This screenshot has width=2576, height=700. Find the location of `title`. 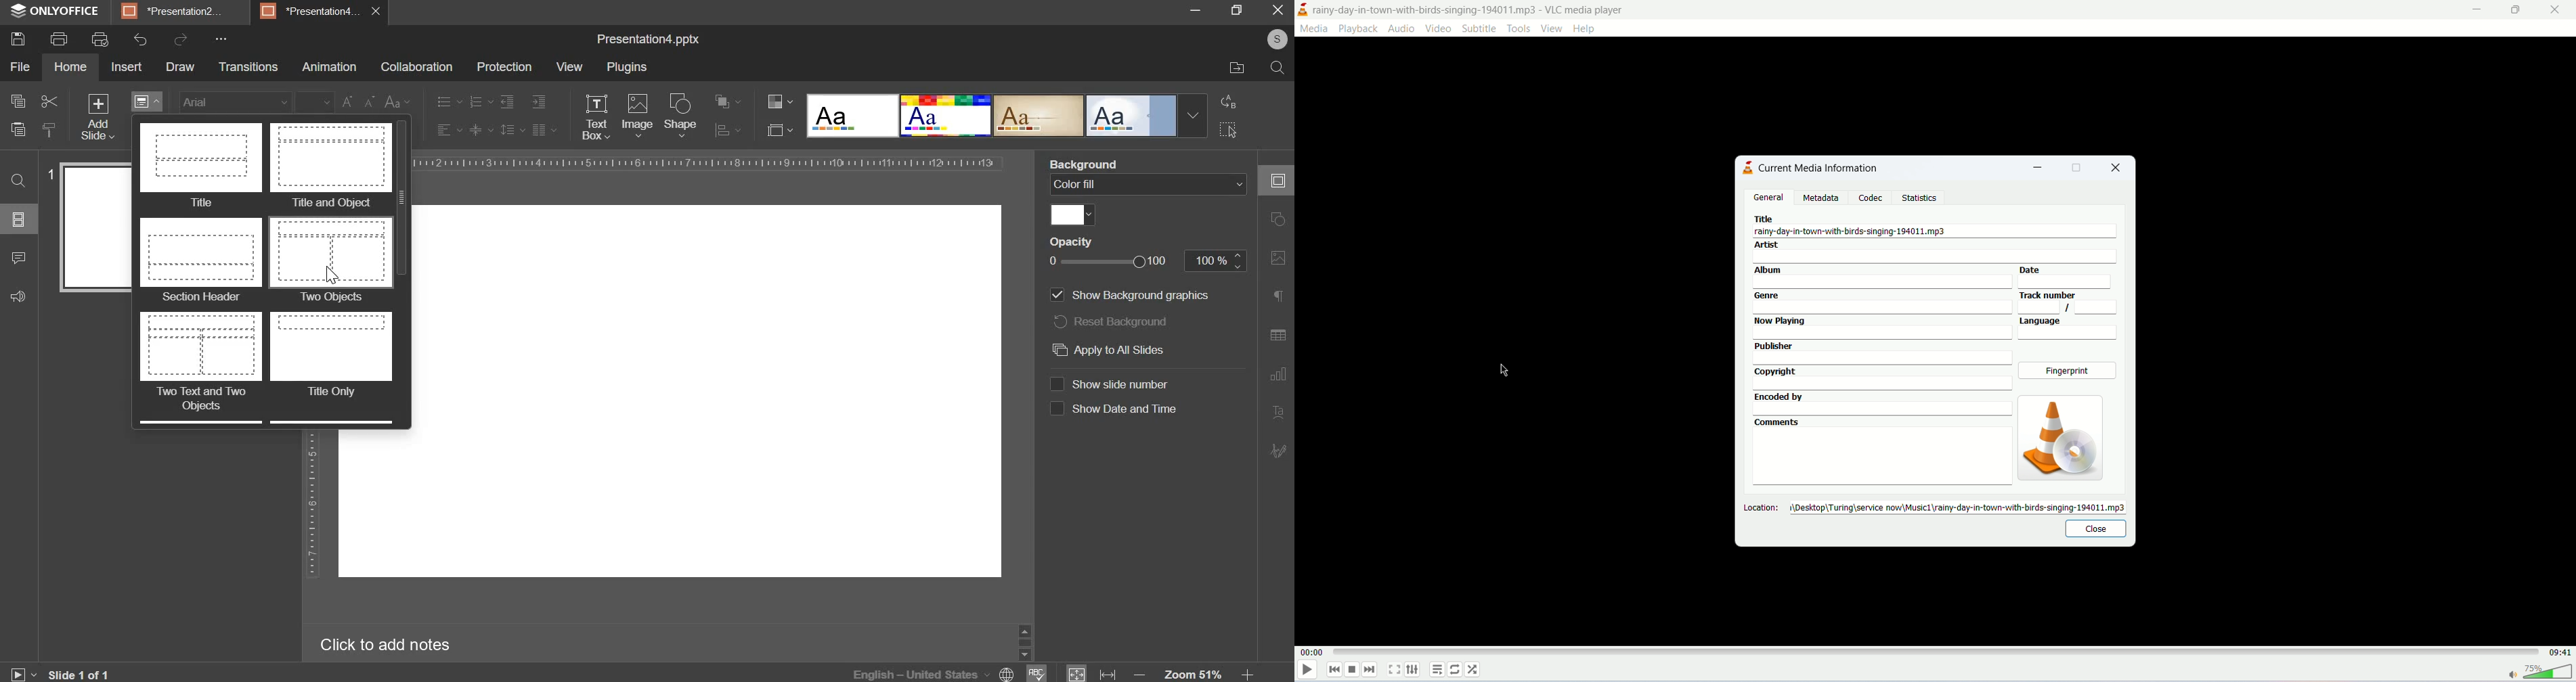

title is located at coordinates (202, 164).